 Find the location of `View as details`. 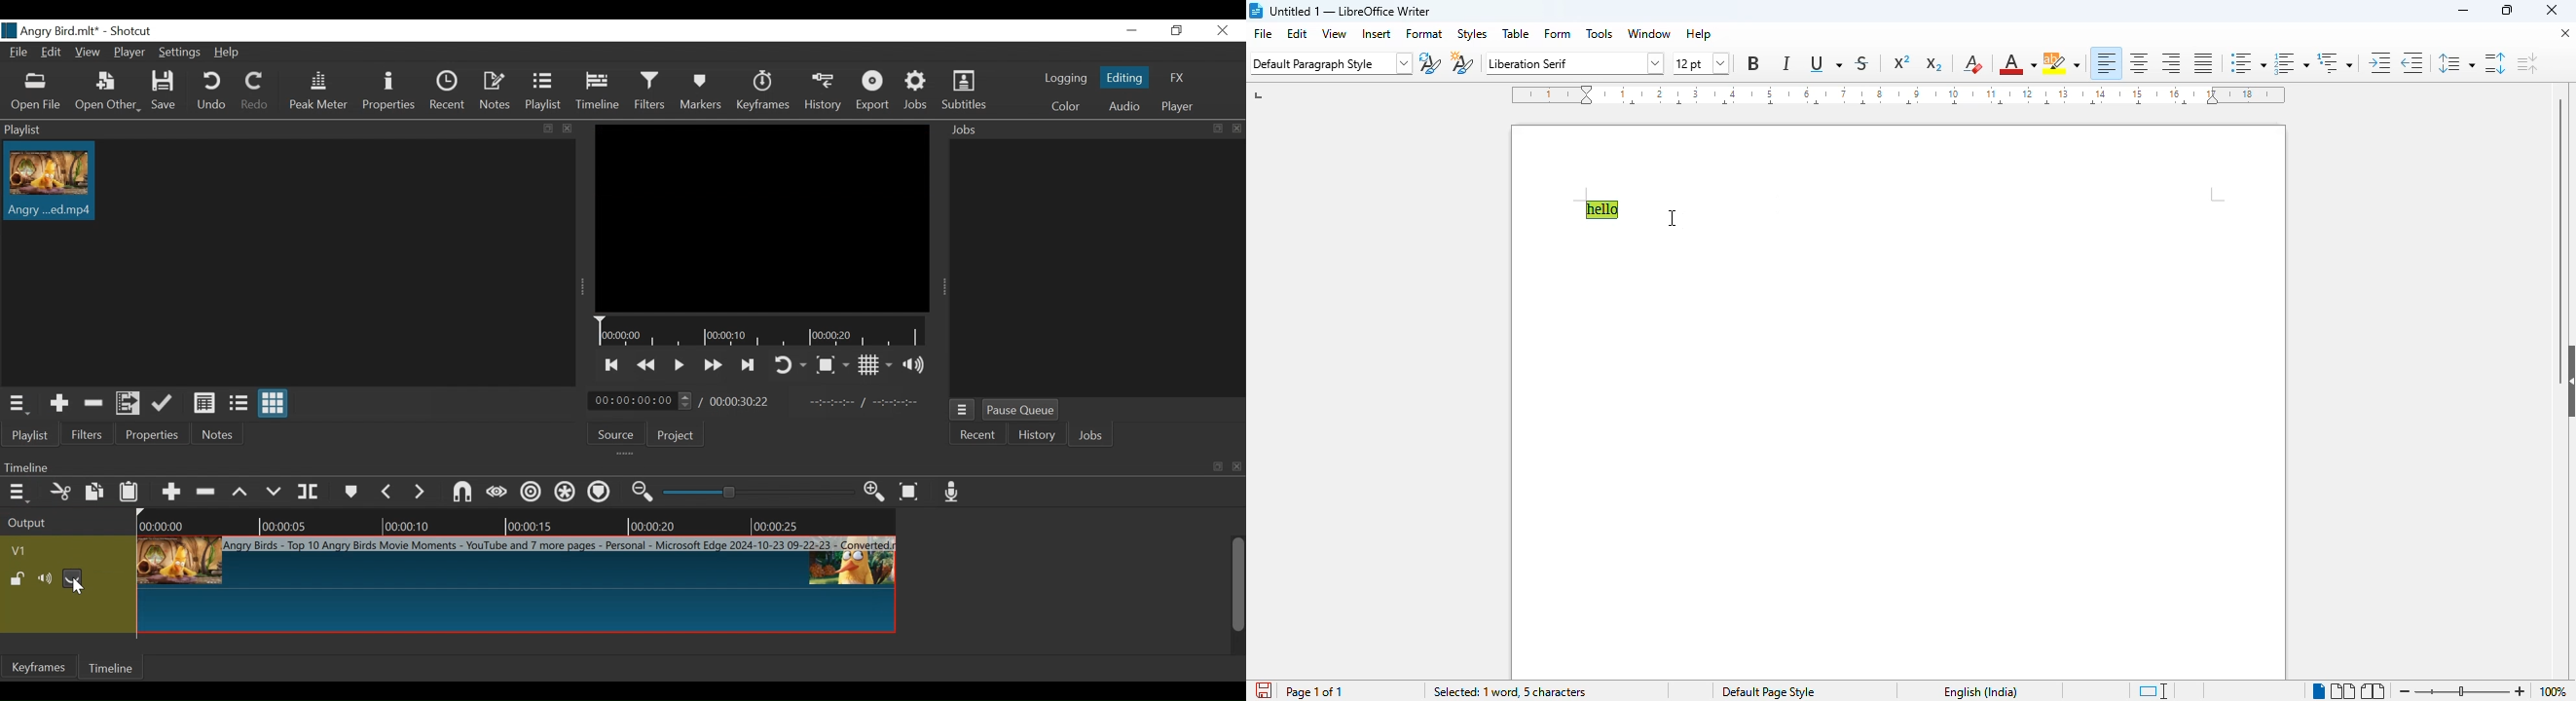

View as details is located at coordinates (204, 403).